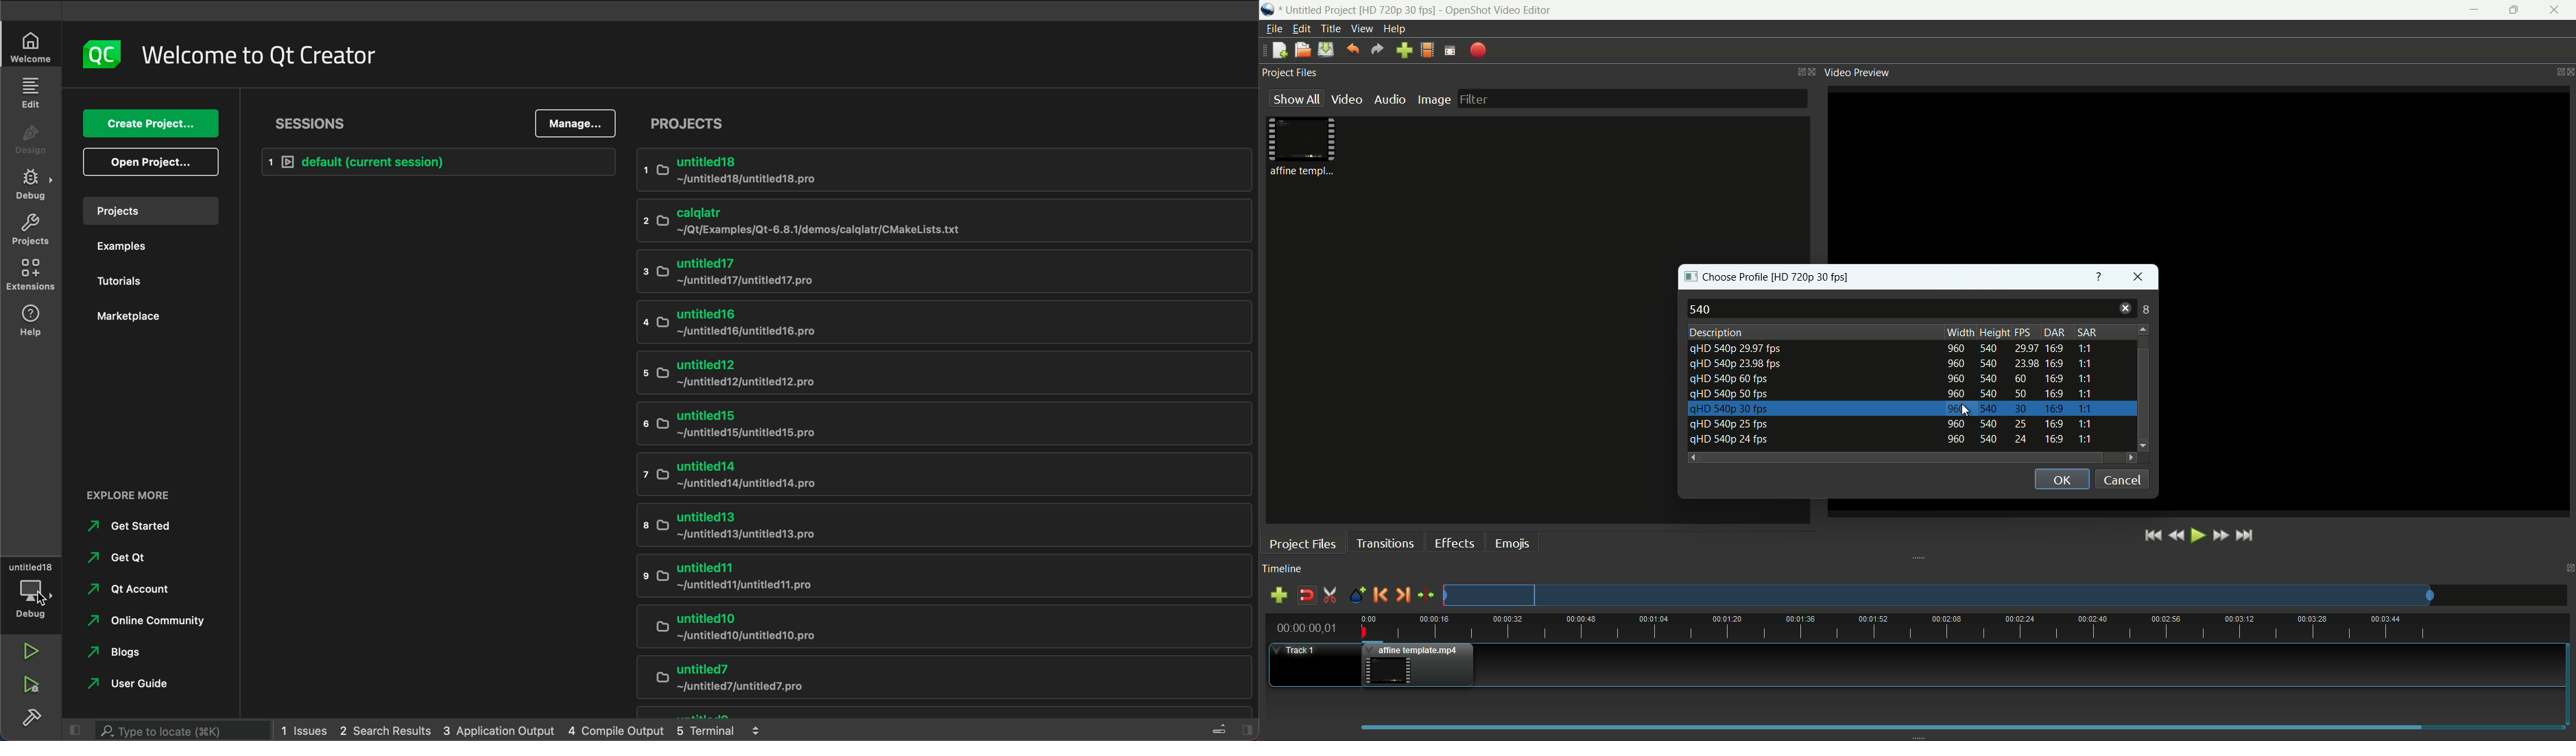 This screenshot has width=2576, height=756. What do you see at coordinates (1397, 10) in the screenshot?
I see `profile` at bounding box center [1397, 10].